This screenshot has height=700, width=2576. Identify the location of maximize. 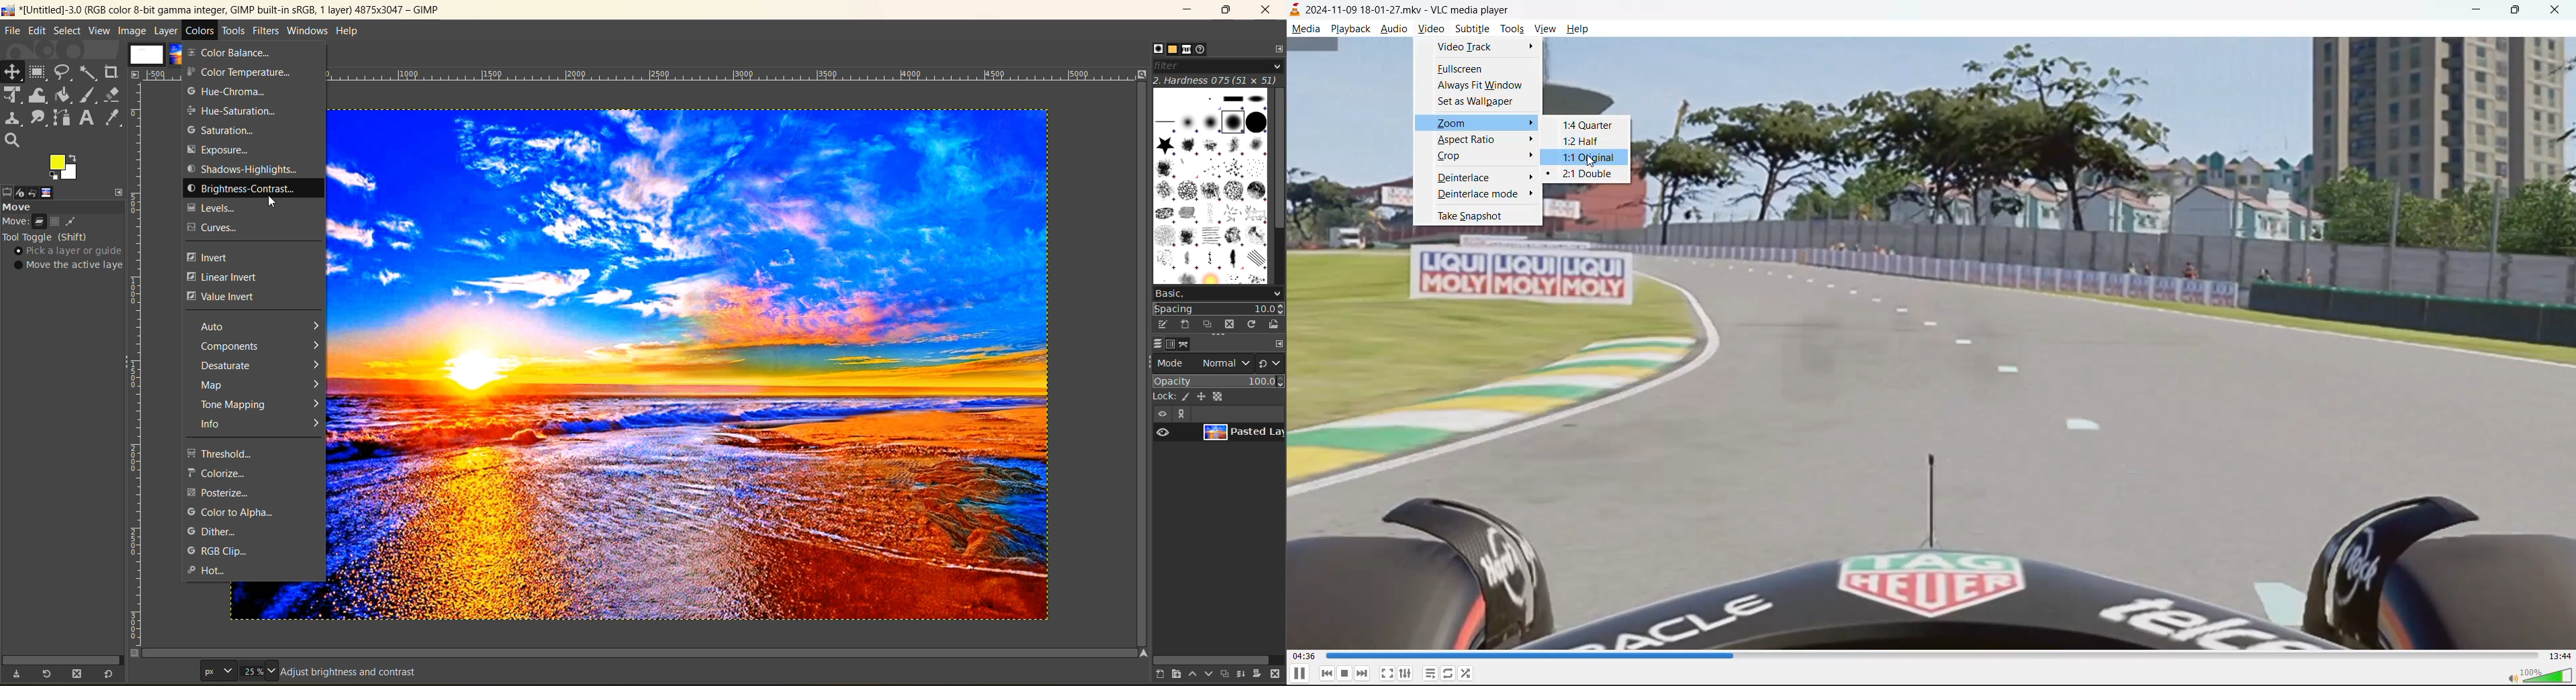
(1226, 10).